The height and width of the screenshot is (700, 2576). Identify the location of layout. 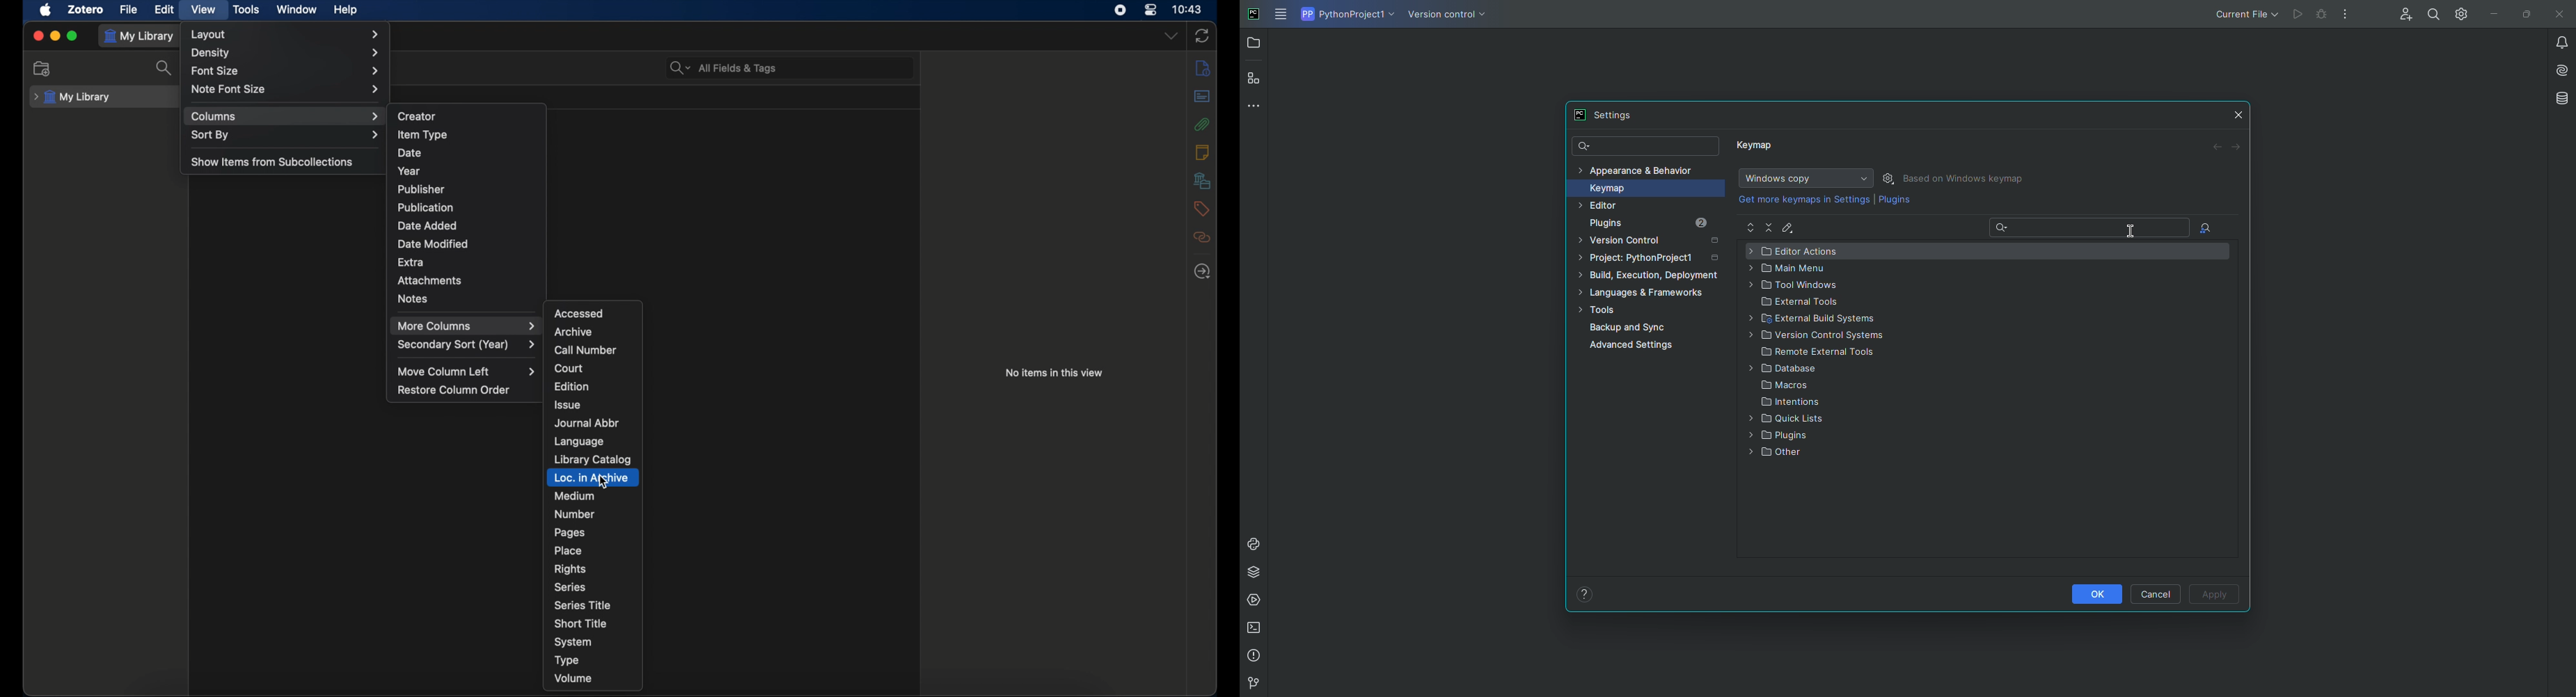
(285, 34).